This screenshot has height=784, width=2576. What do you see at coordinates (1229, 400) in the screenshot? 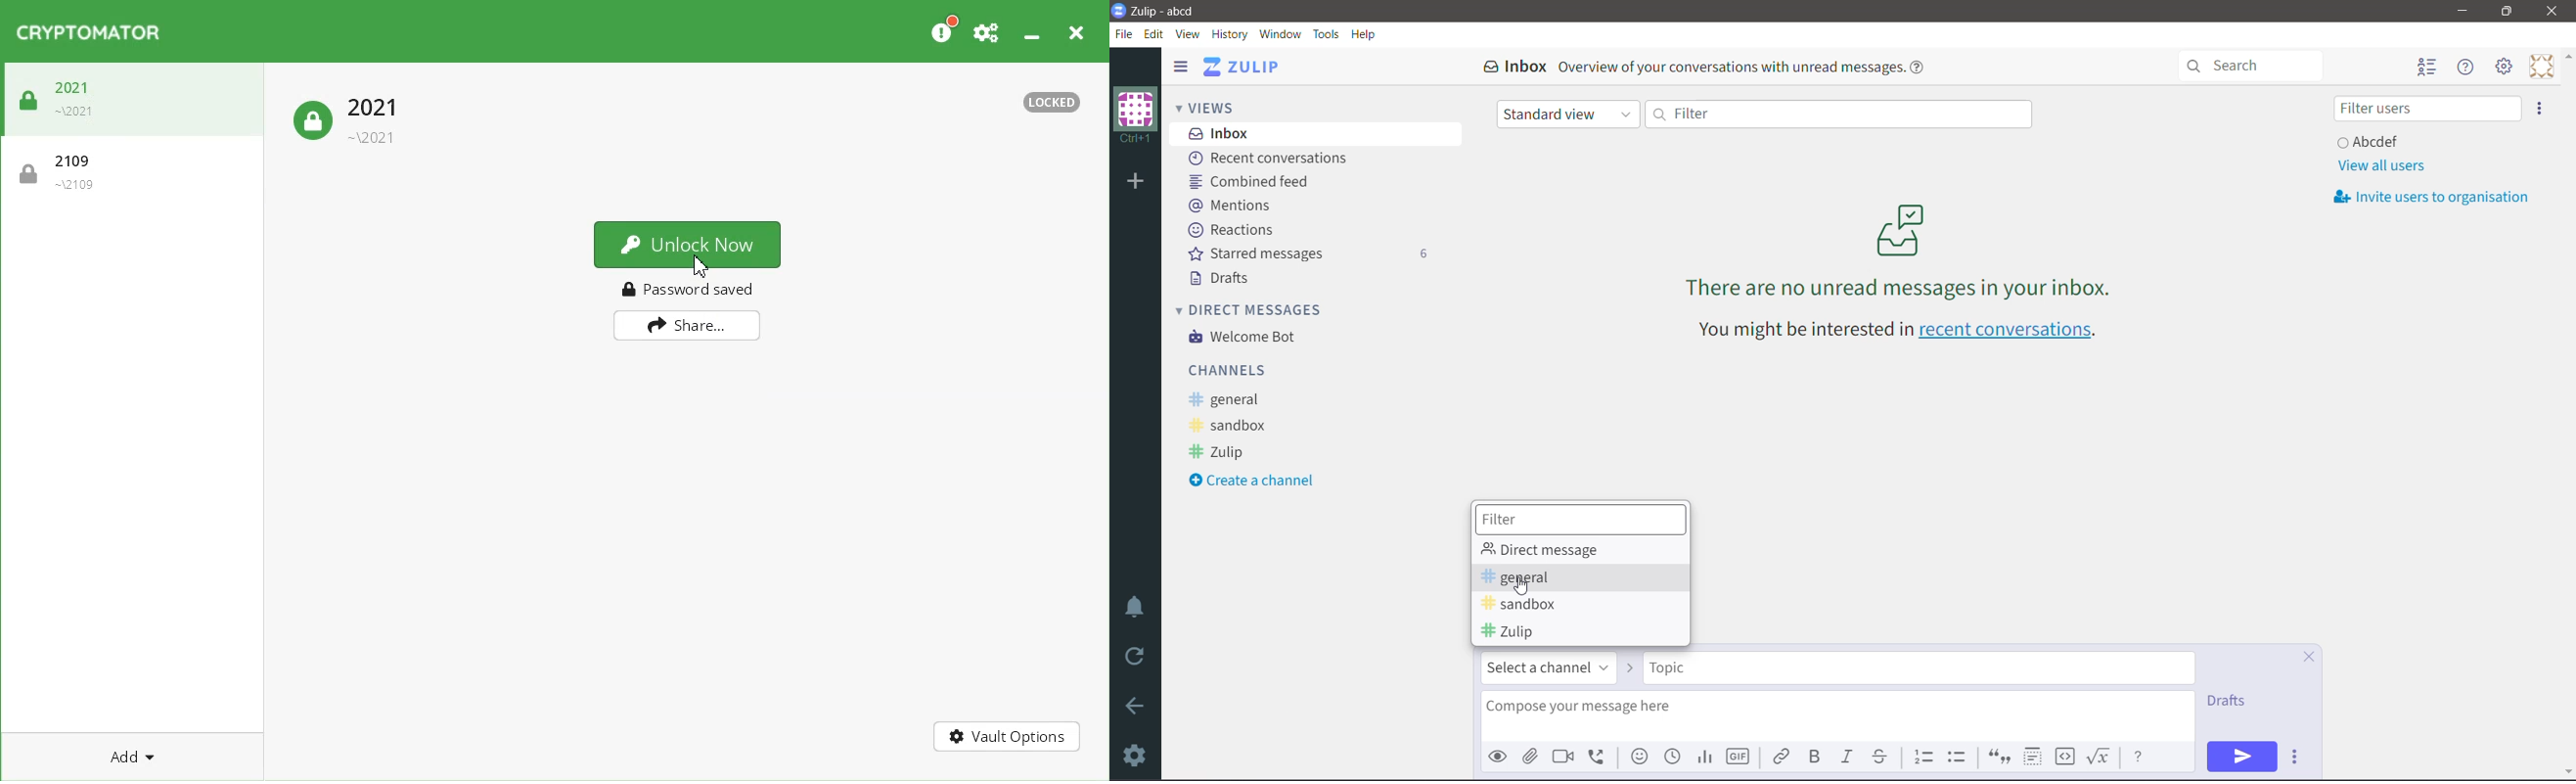
I see `general` at bounding box center [1229, 400].